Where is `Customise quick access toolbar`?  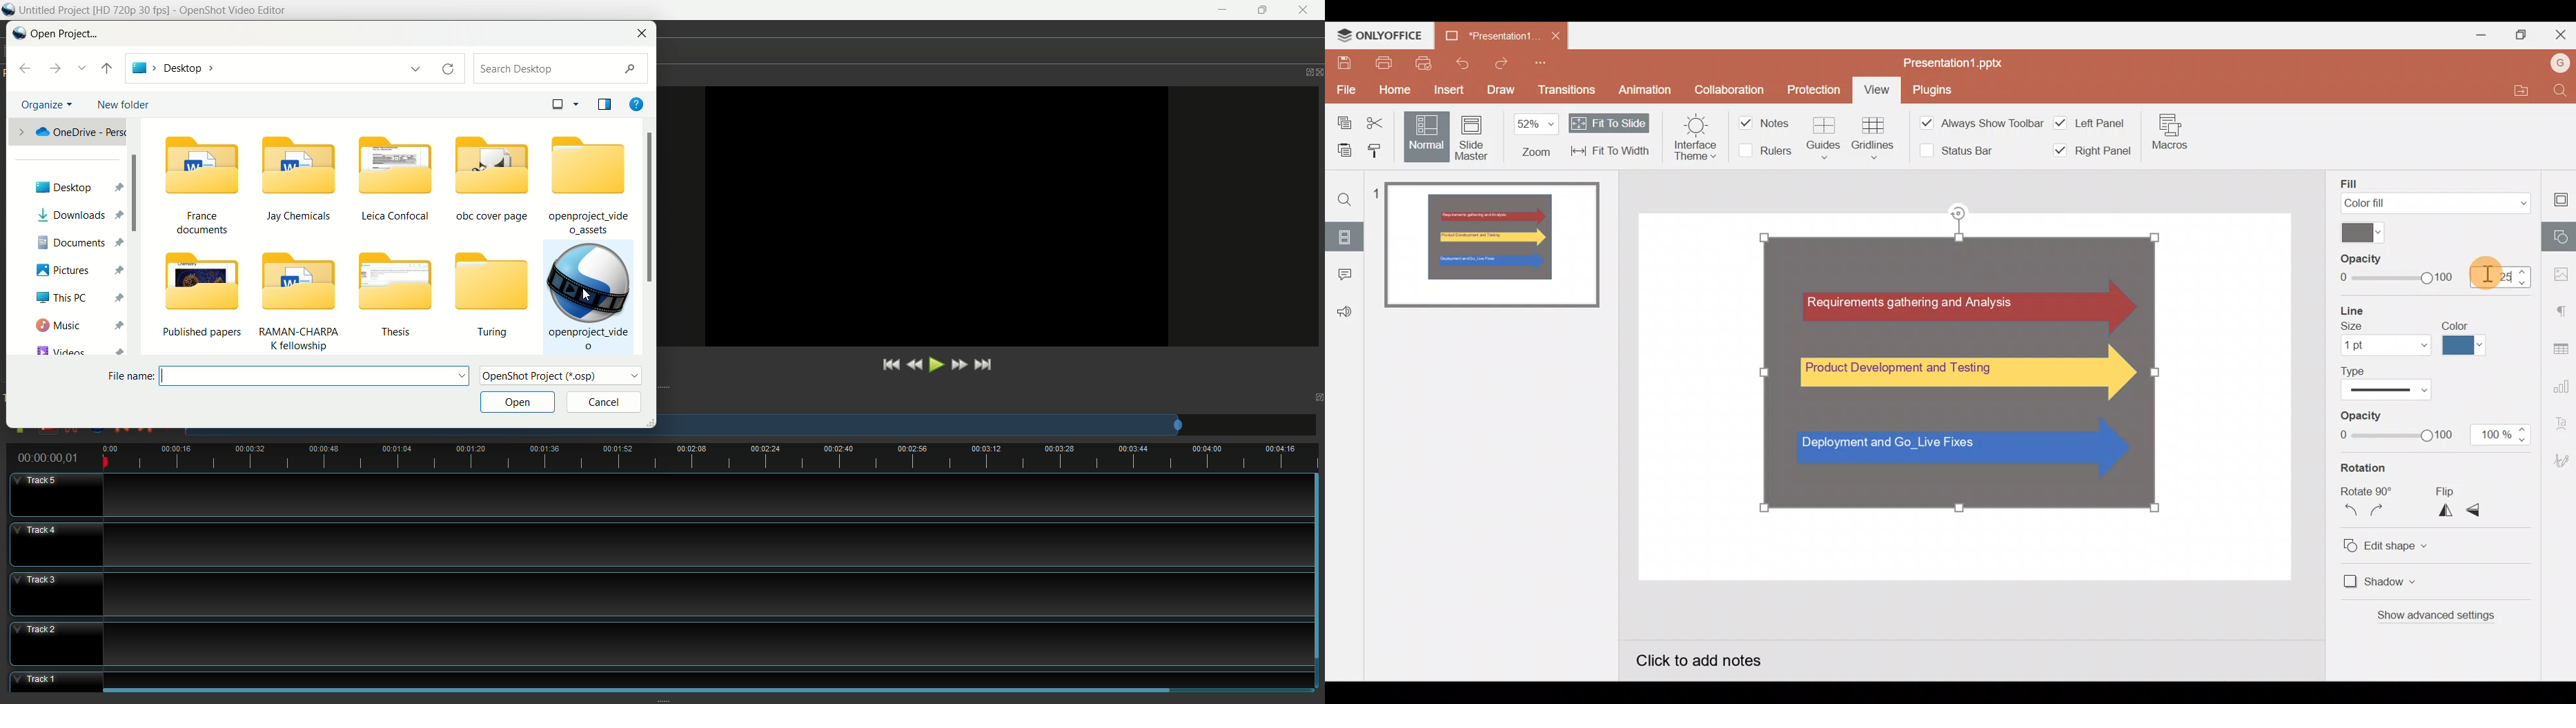
Customise quick access toolbar is located at coordinates (1541, 63).